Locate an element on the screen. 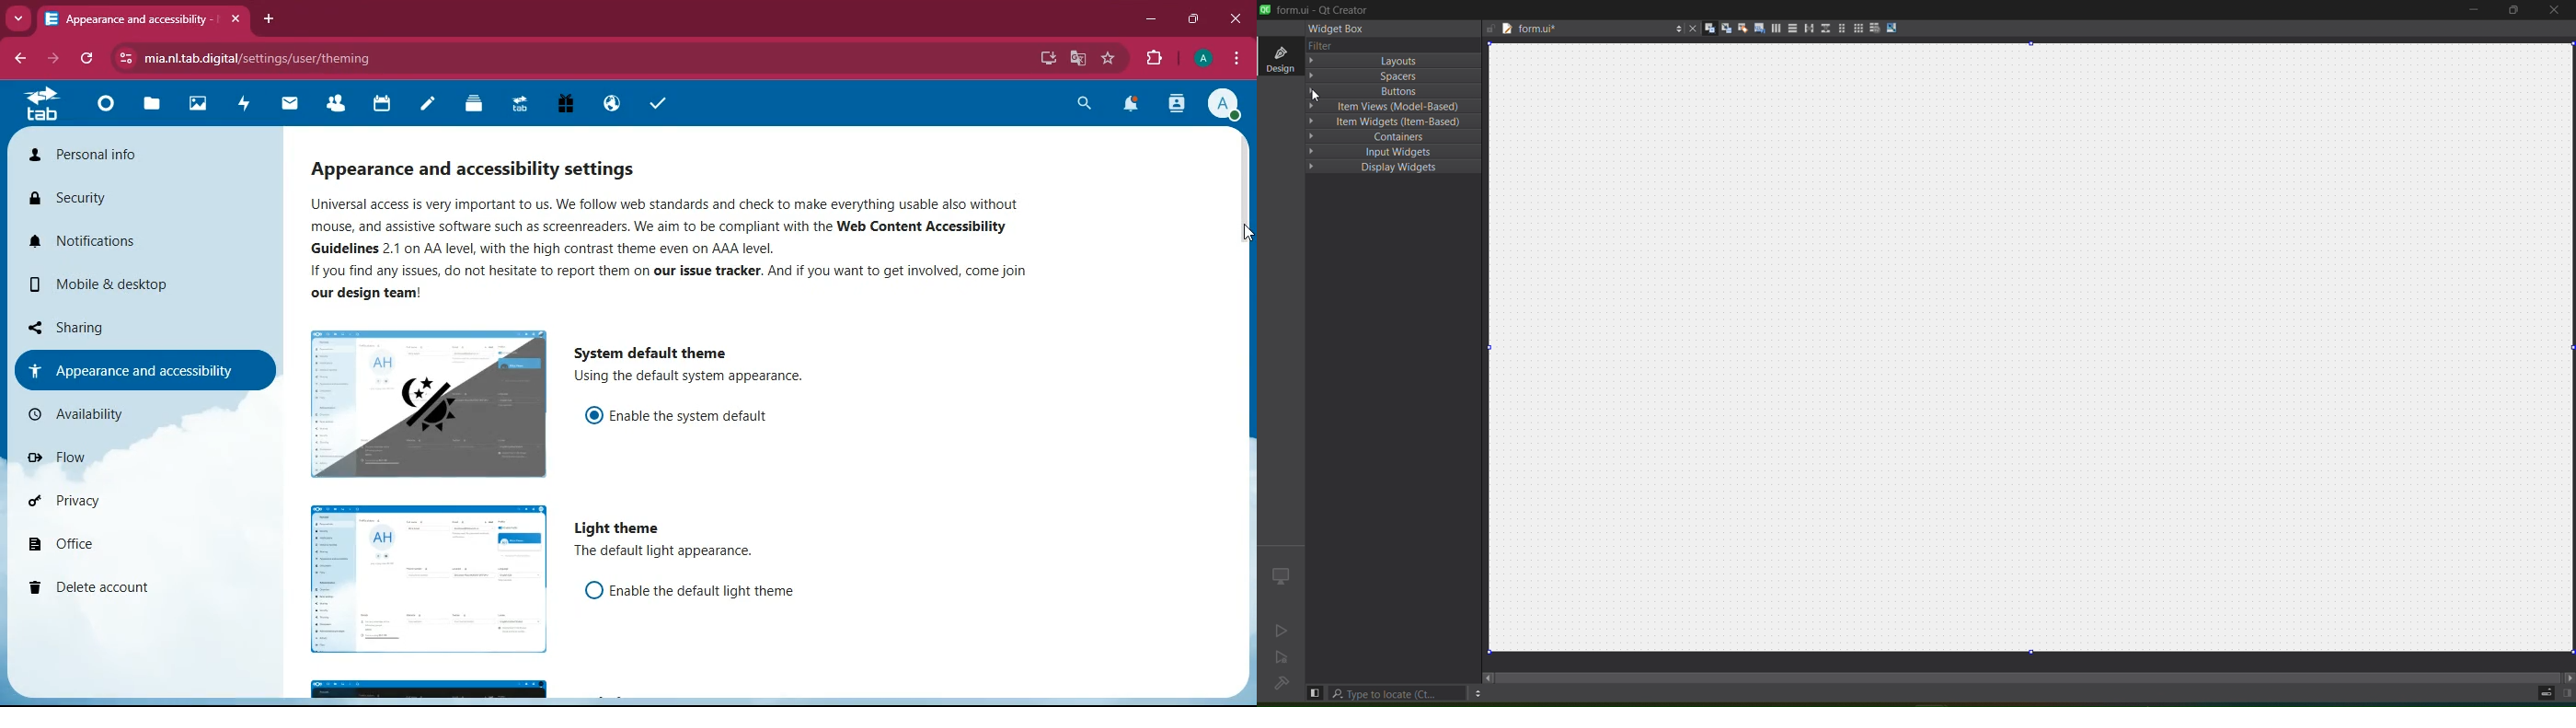 Image resolution: width=2576 pixels, height=728 pixels. view site information is located at coordinates (122, 58).